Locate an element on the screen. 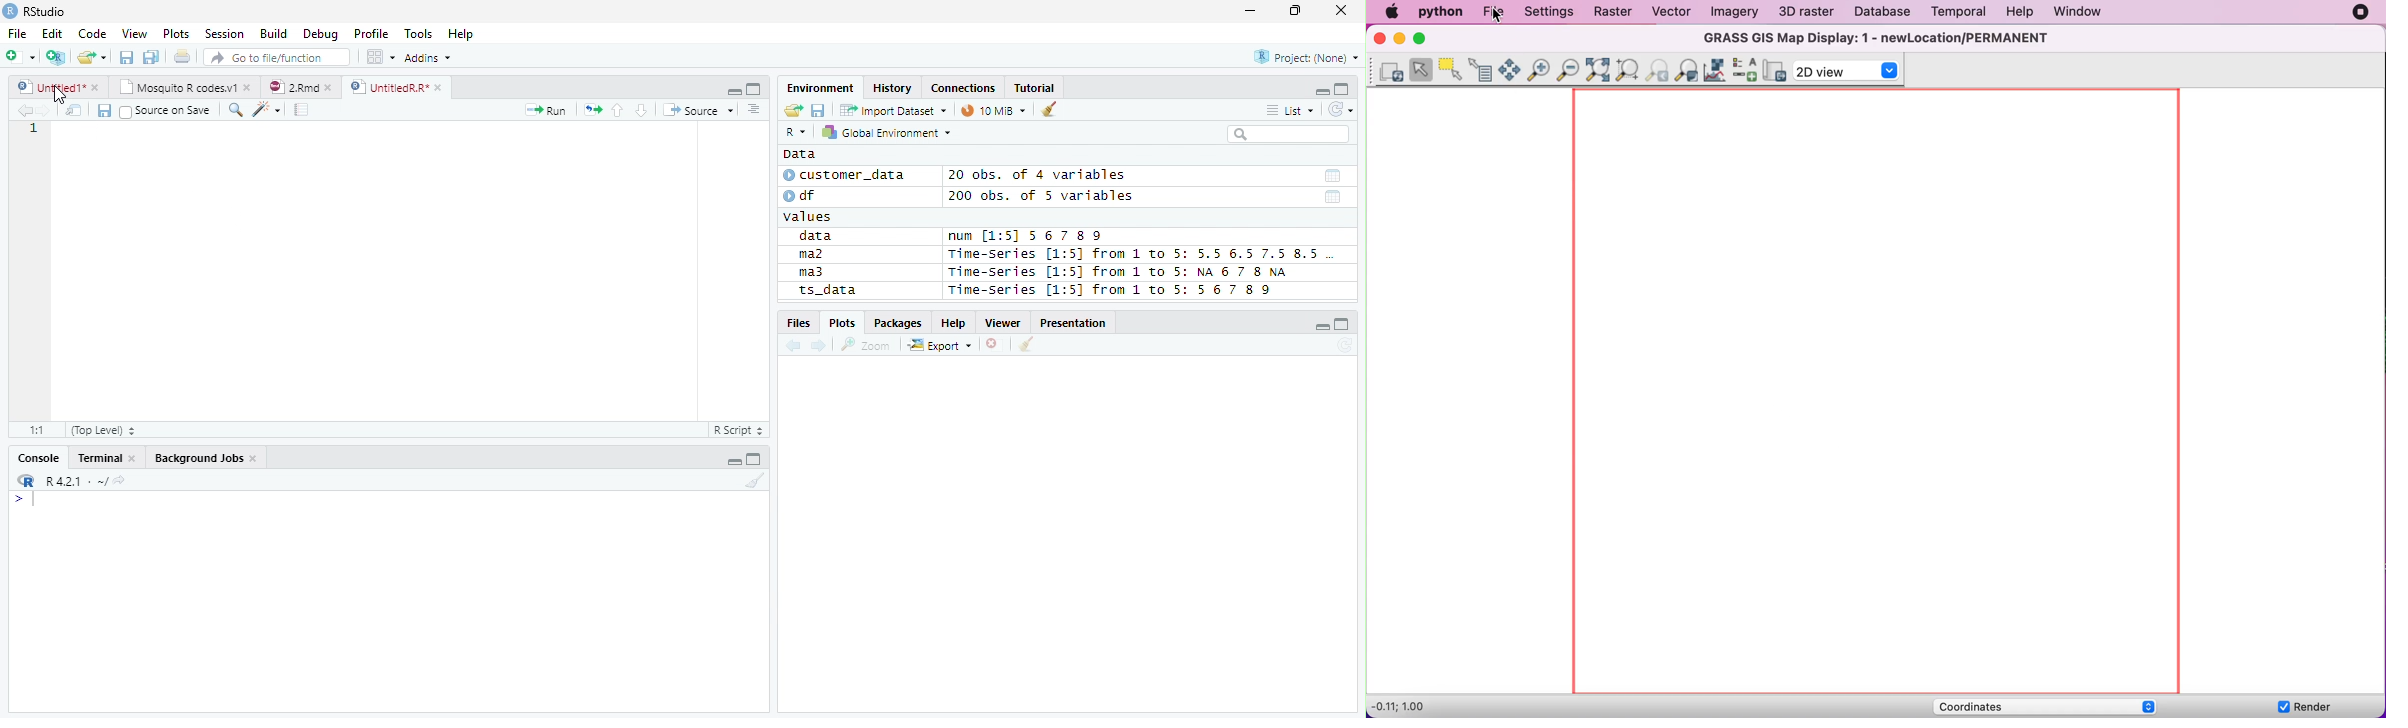 The image size is (2408, 728). Connections is located at coordinates (963, 88).